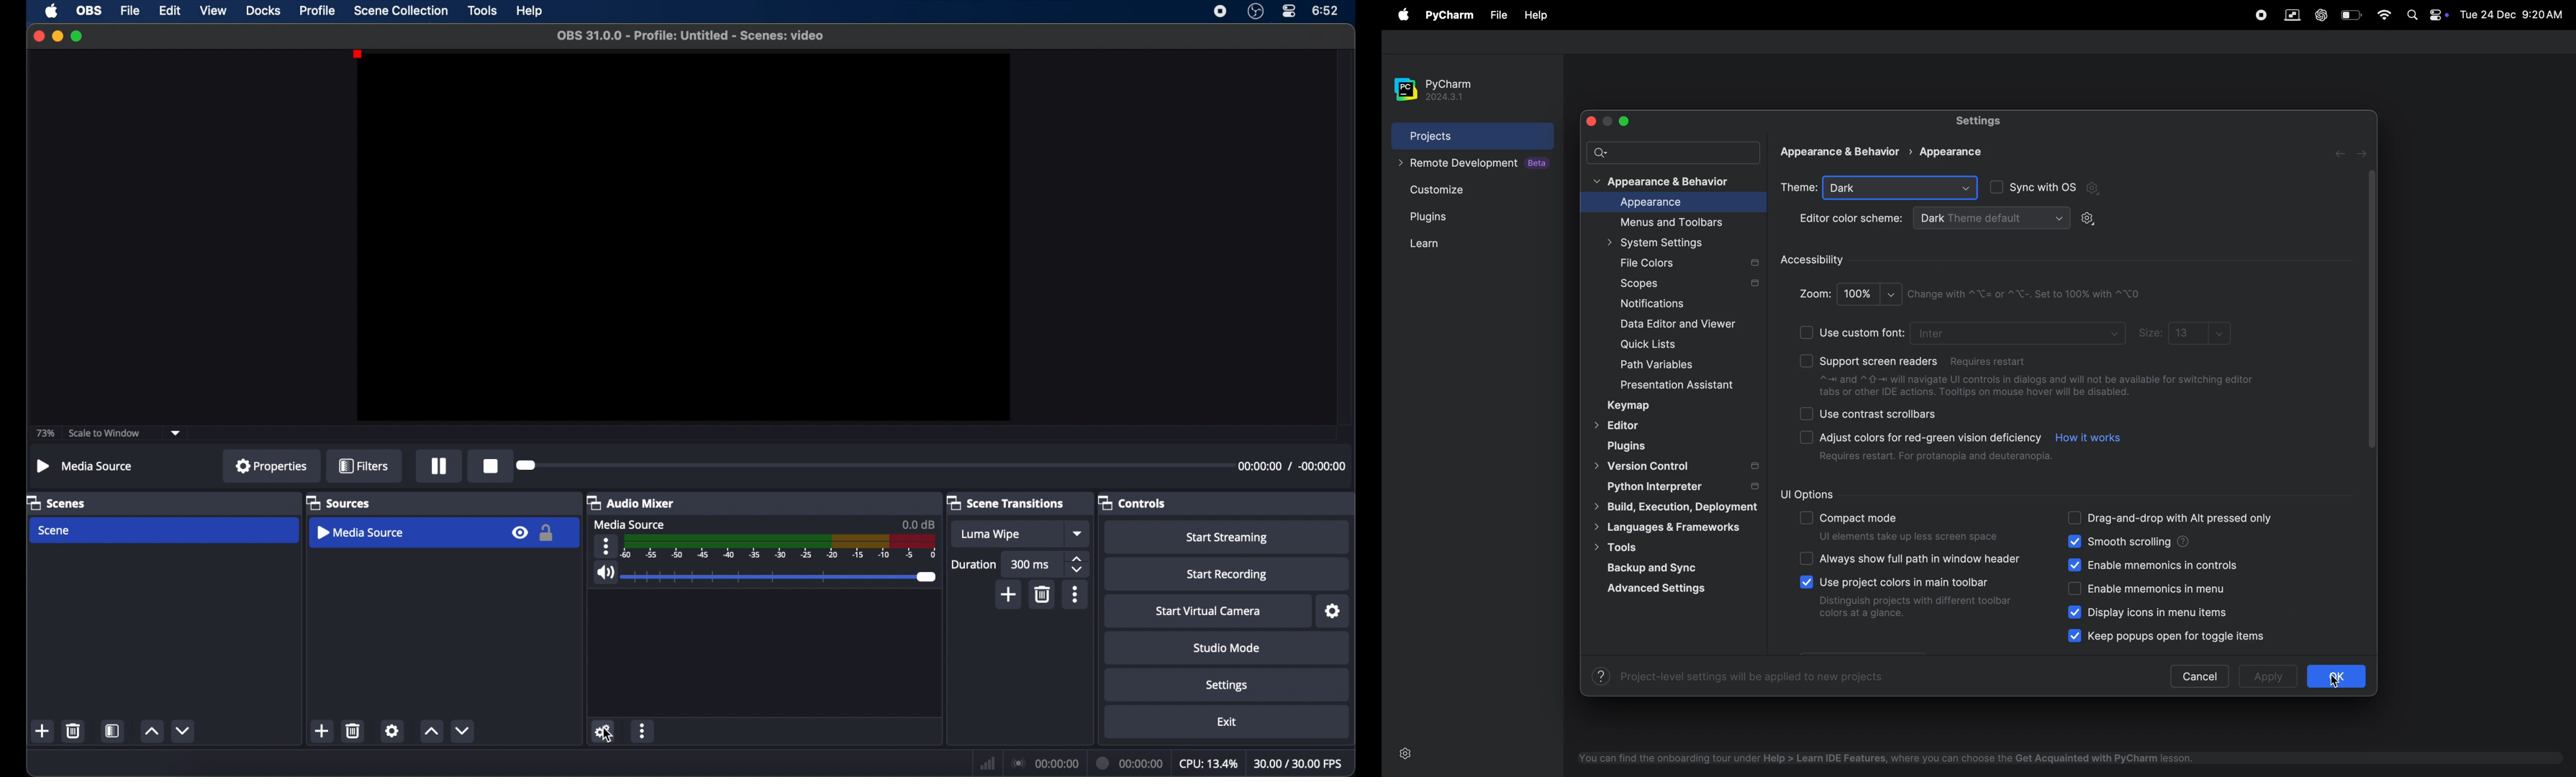 The height and width of the screenshot is (784, 2576). What do you see at coordinates (484, 9) in the screenshot?
I see `tools` at bounding box center [484, 9].